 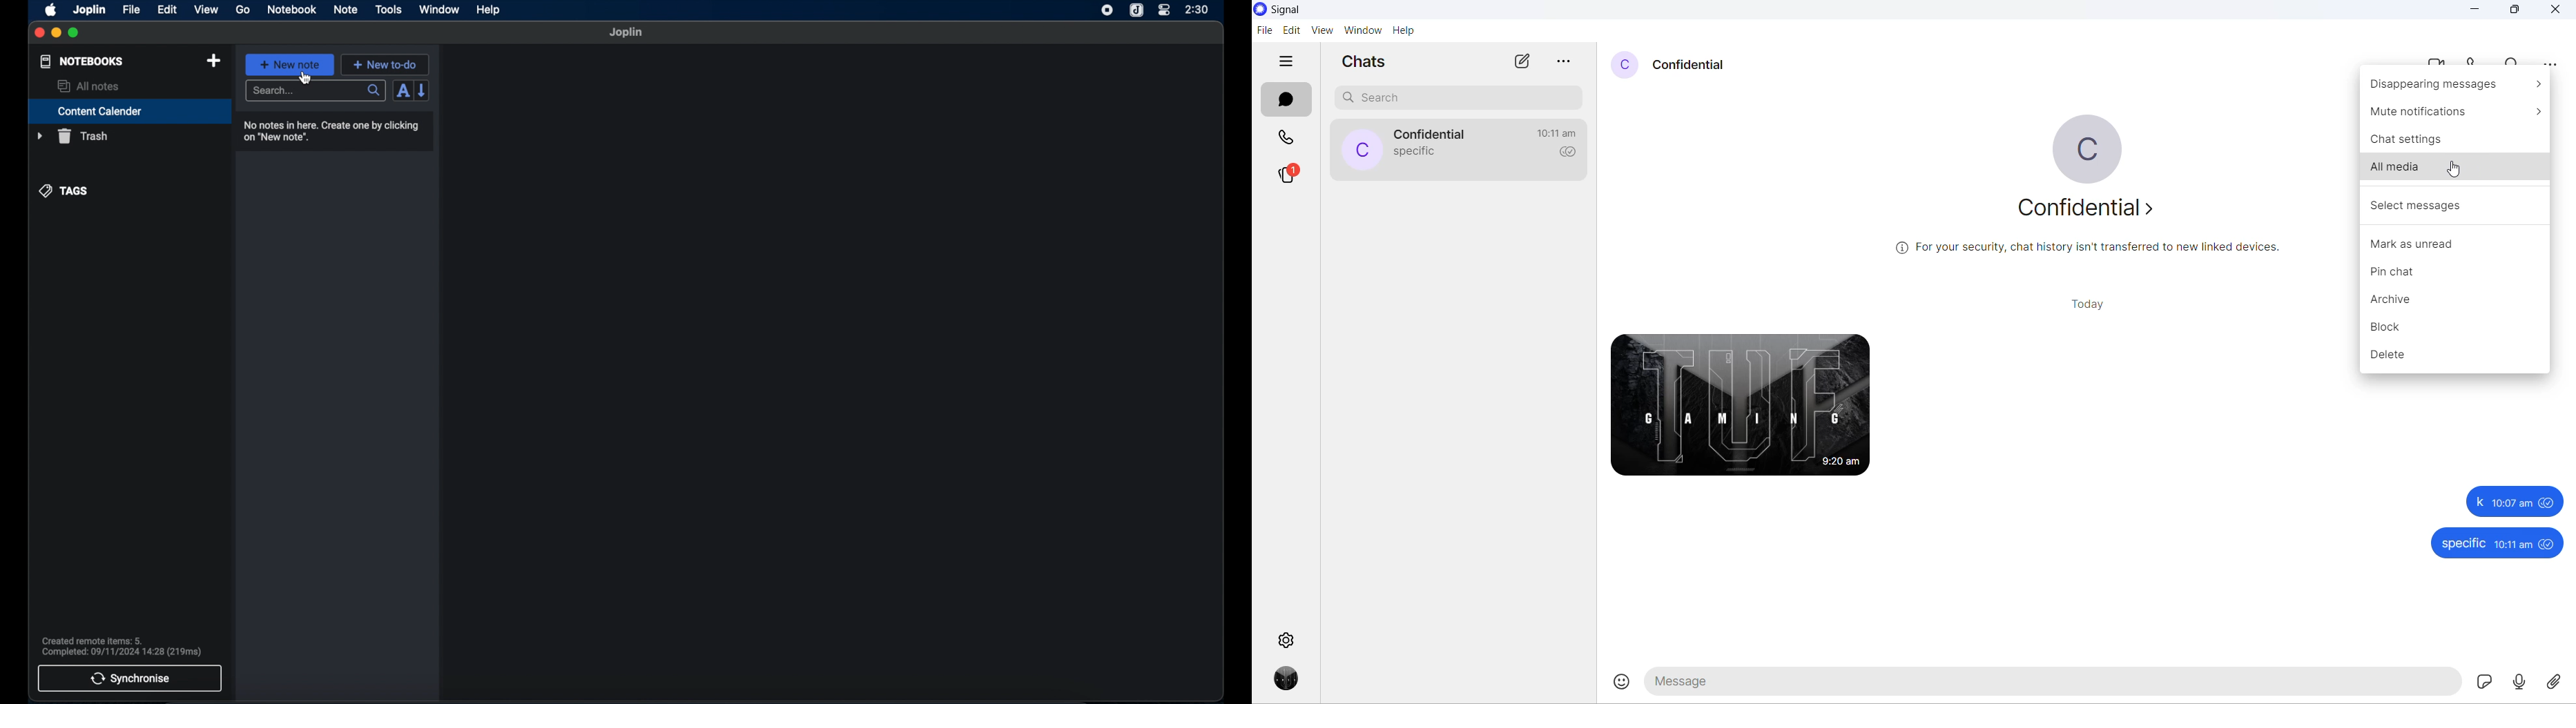 What do you see at coordinates (2519, 59) in the screenshot?
I see `search in chat` at bounding box center [2519, 59].